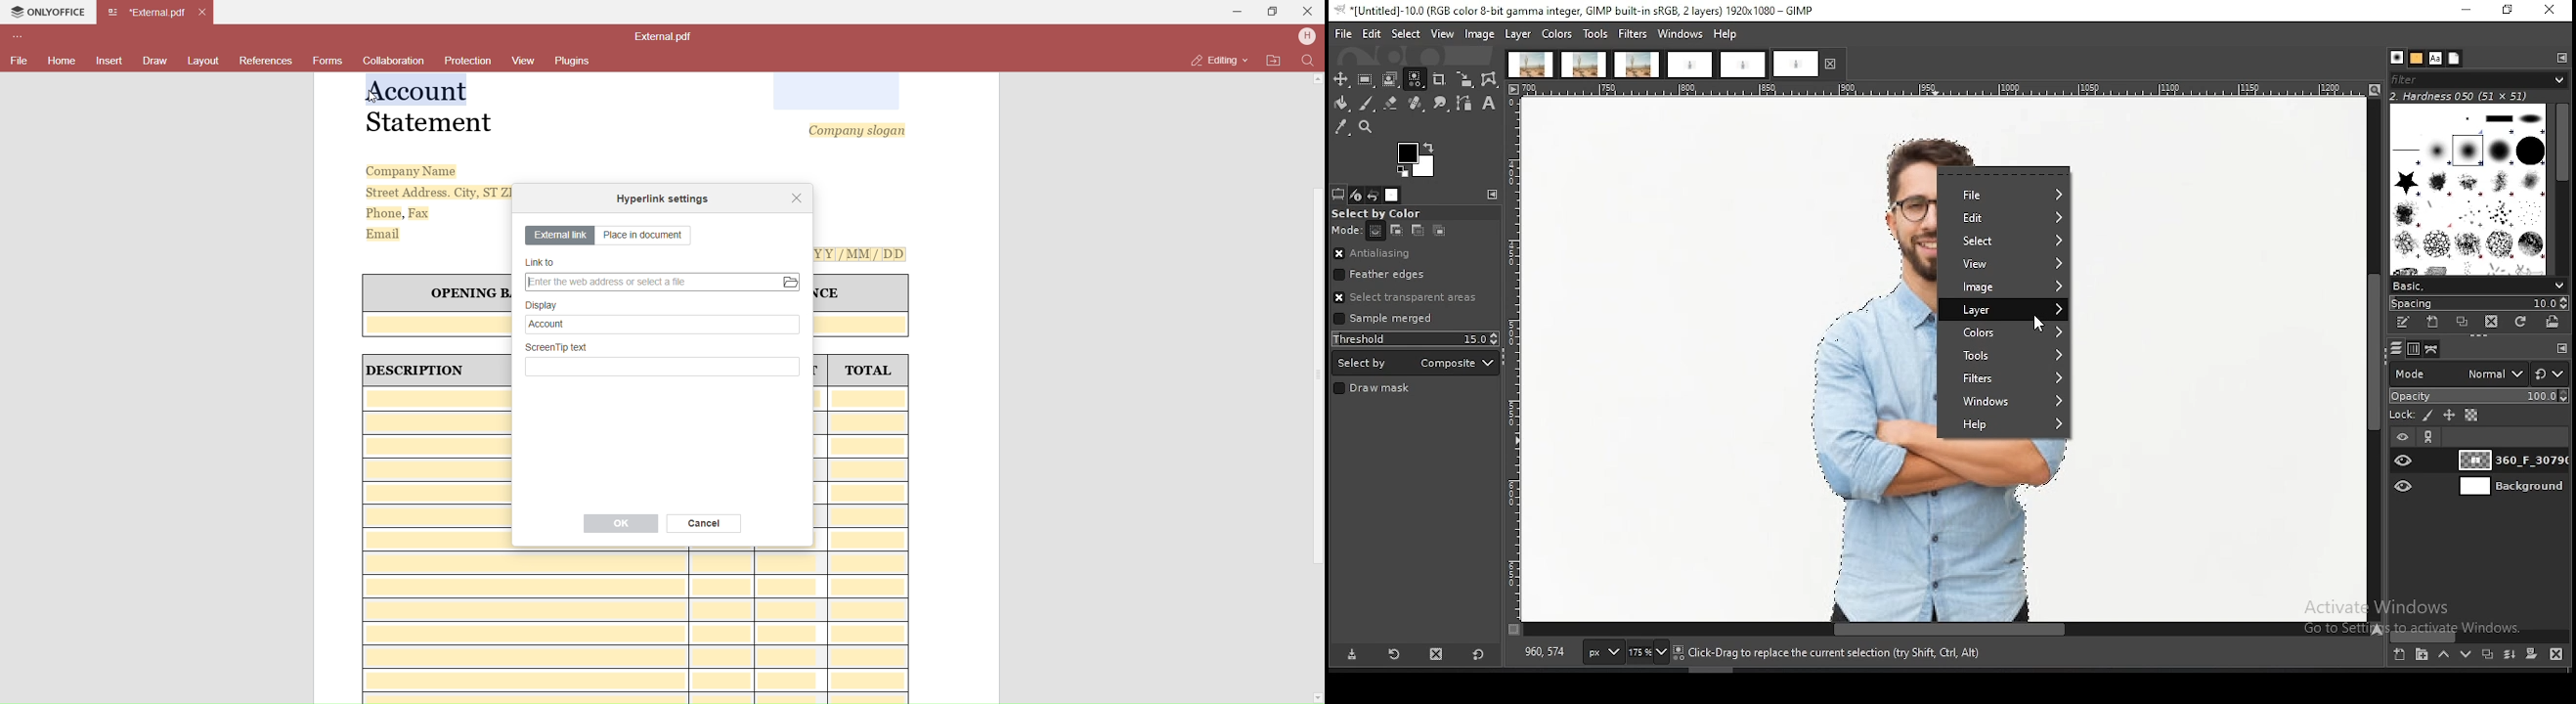 This screenshot has height=728, width=2576. What do you see at coordinates (1833, 653) in the screenshot?
I see `Click-Drag to replace the current selection (try Shift, Ctrl, Alt)` at bounding box center [1833, 653].